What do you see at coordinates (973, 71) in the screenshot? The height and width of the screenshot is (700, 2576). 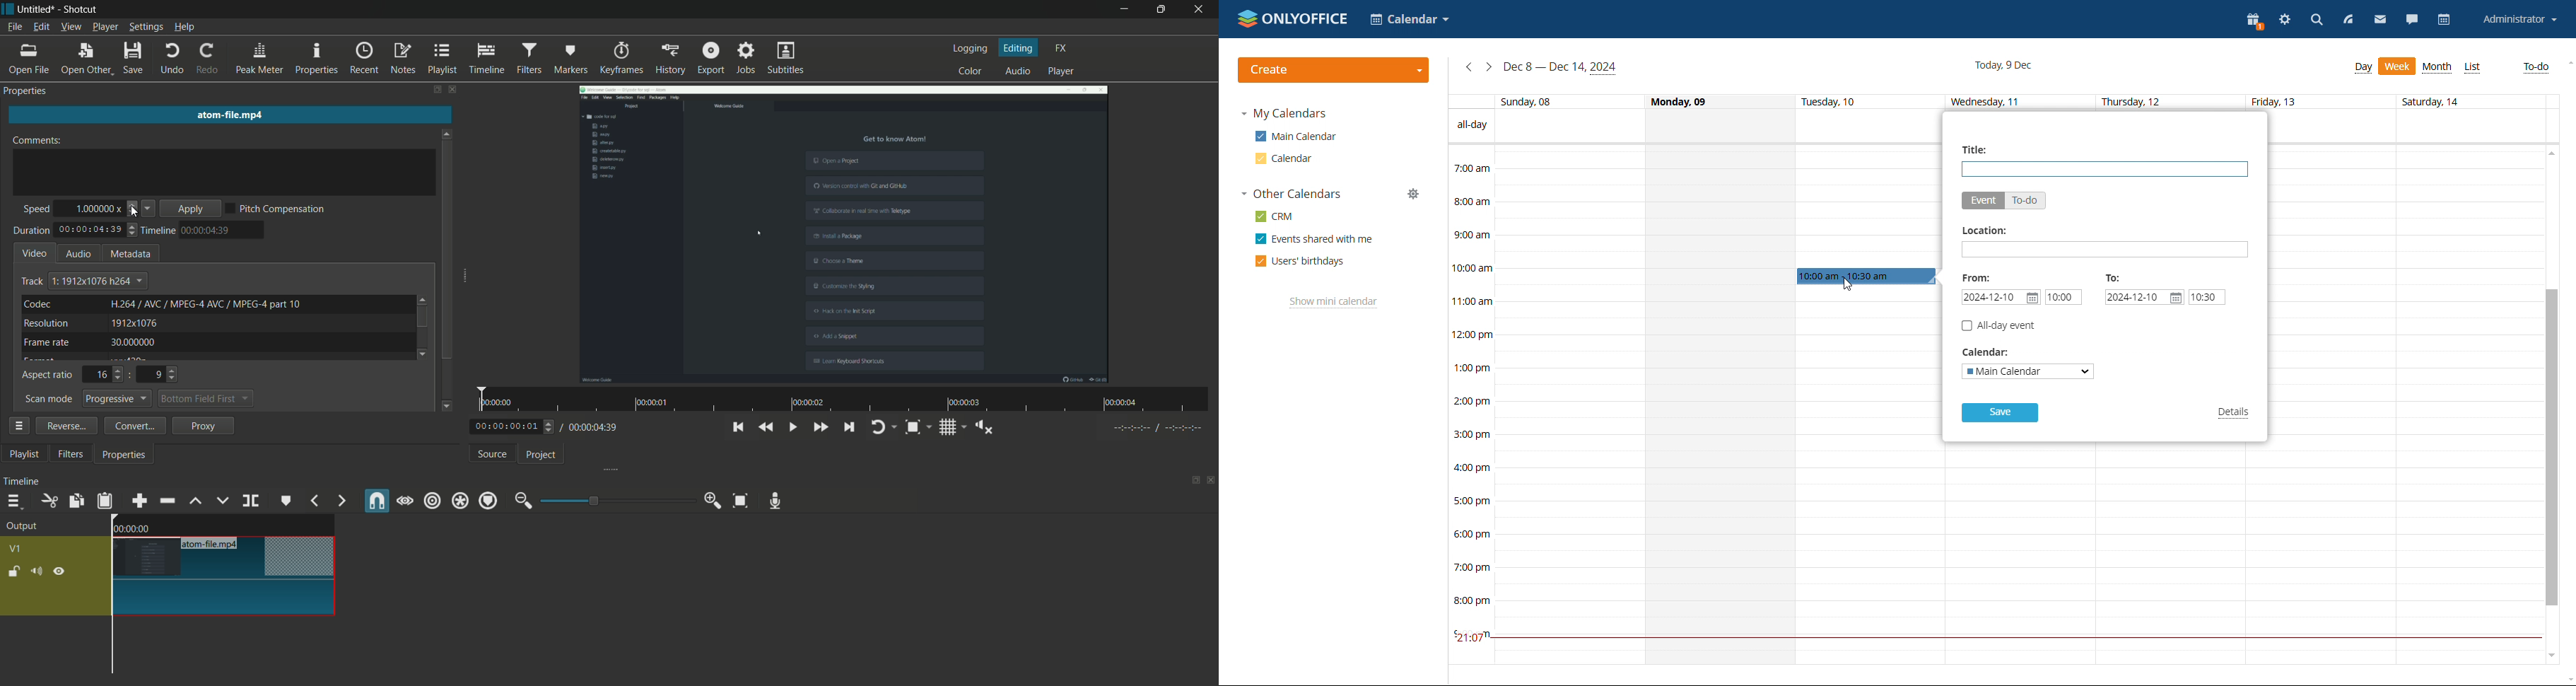 I see `color` at bounding box center [973, 71].